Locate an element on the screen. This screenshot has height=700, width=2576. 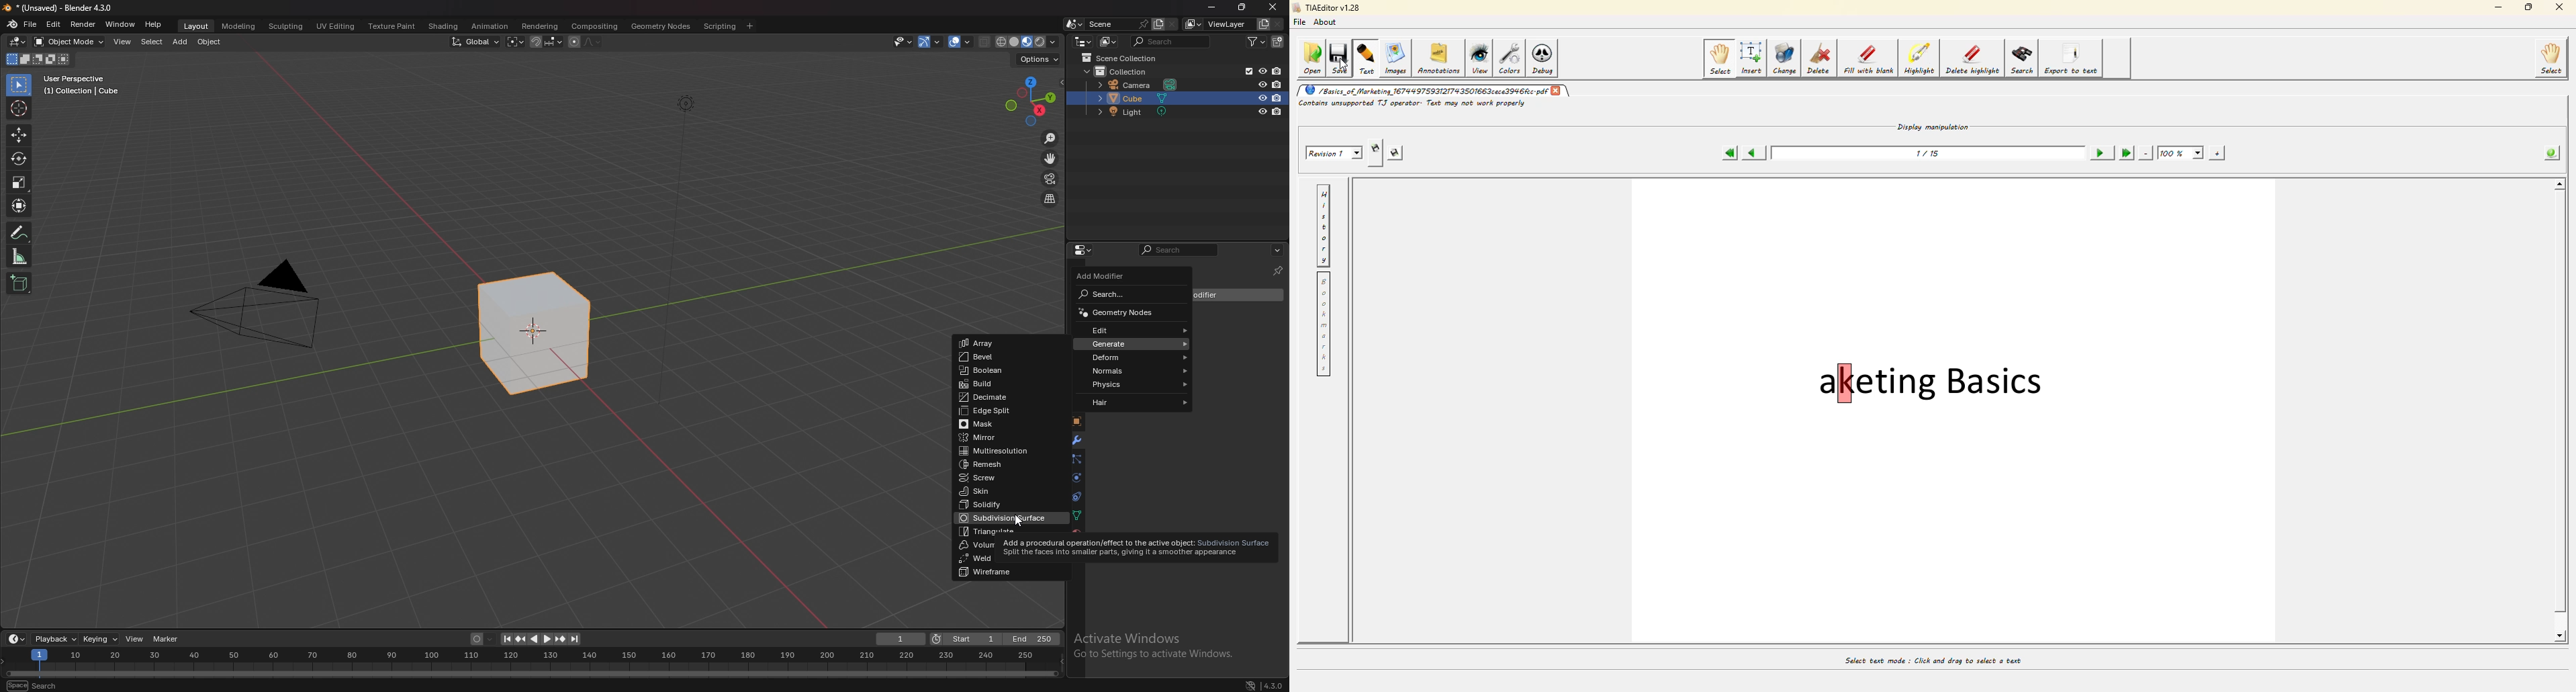
object mode is located at coordinates (69, 41).